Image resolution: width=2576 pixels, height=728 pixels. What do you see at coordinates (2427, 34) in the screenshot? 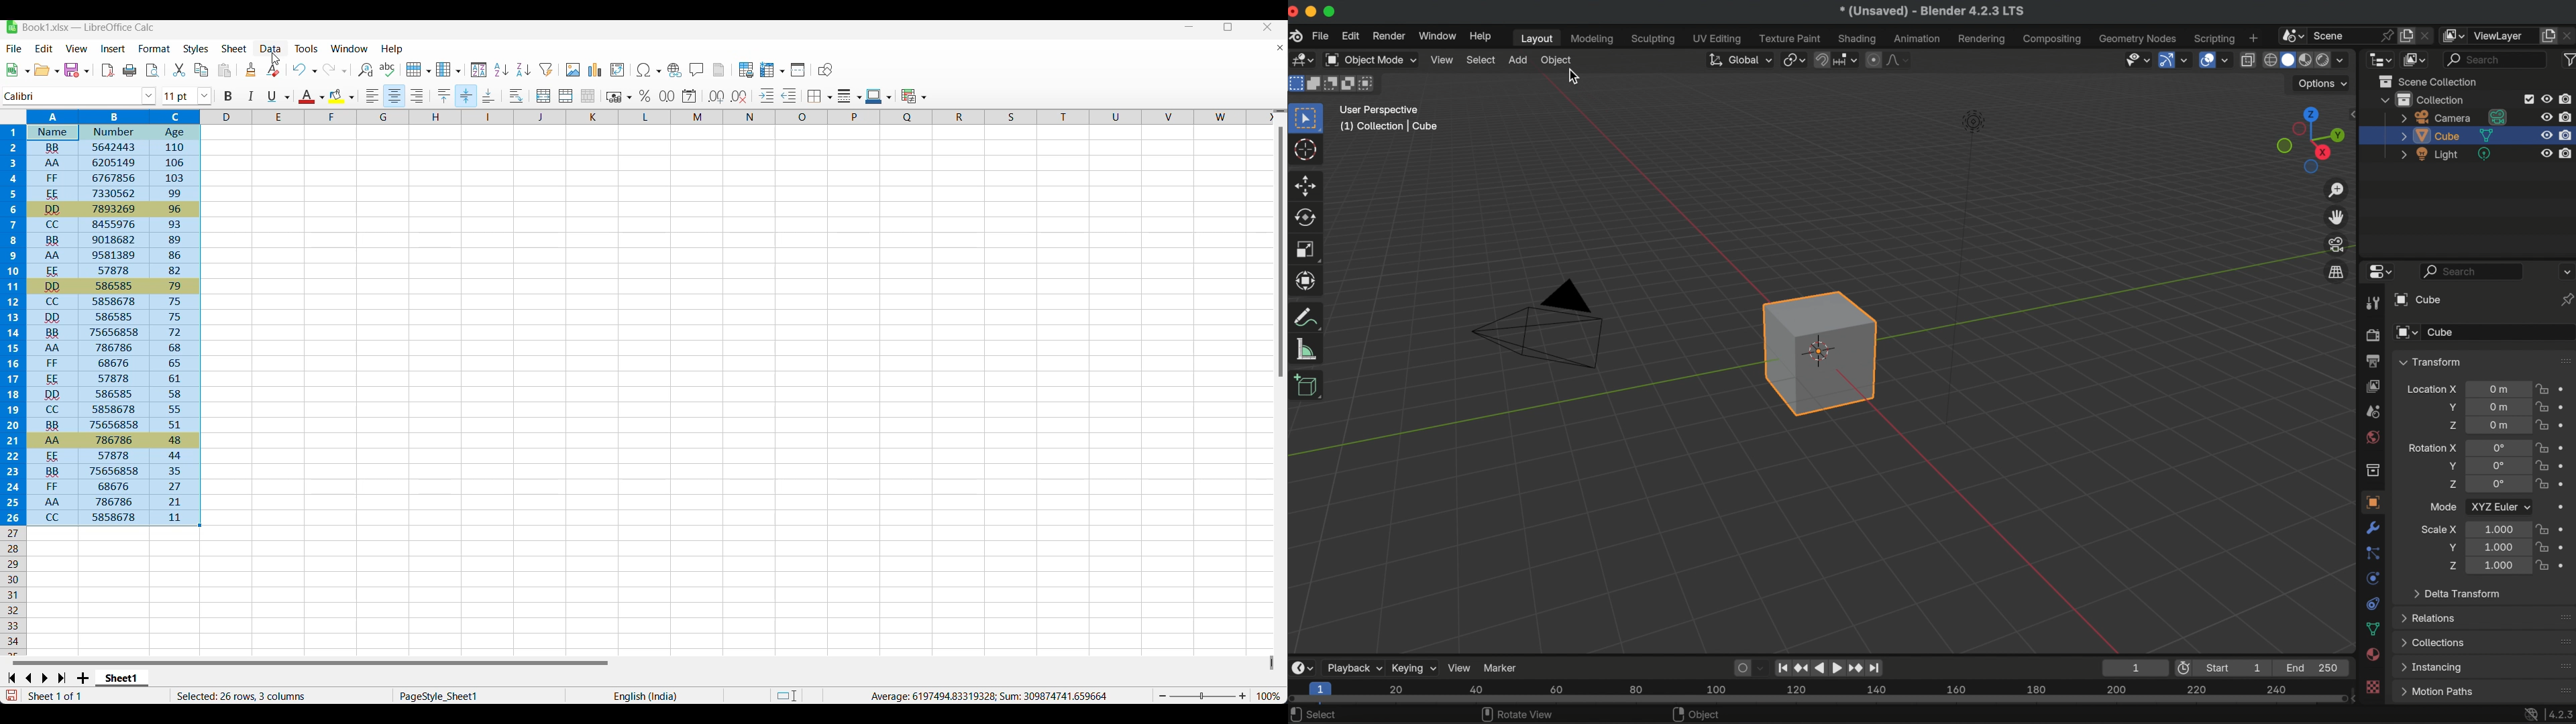
I see `delete scene` at bounding box center [2427, 34].